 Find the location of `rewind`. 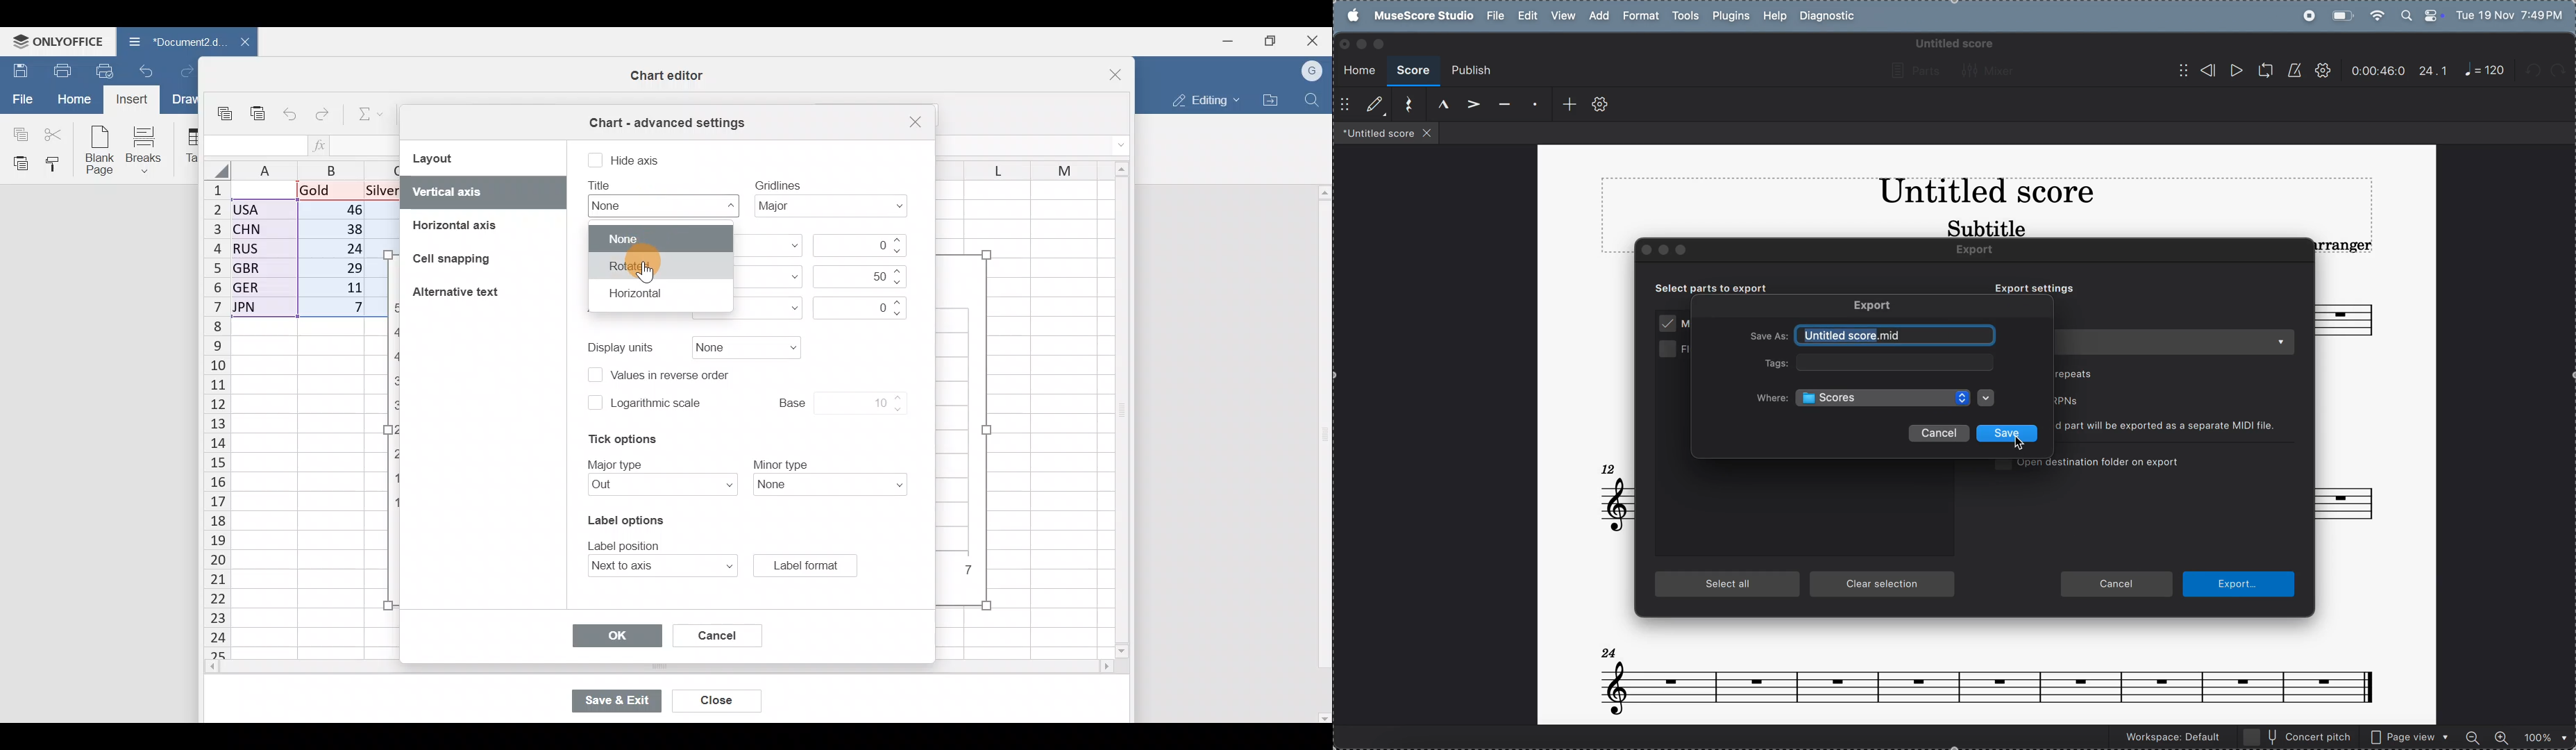

rewind is located at coordinates (2197, 70).